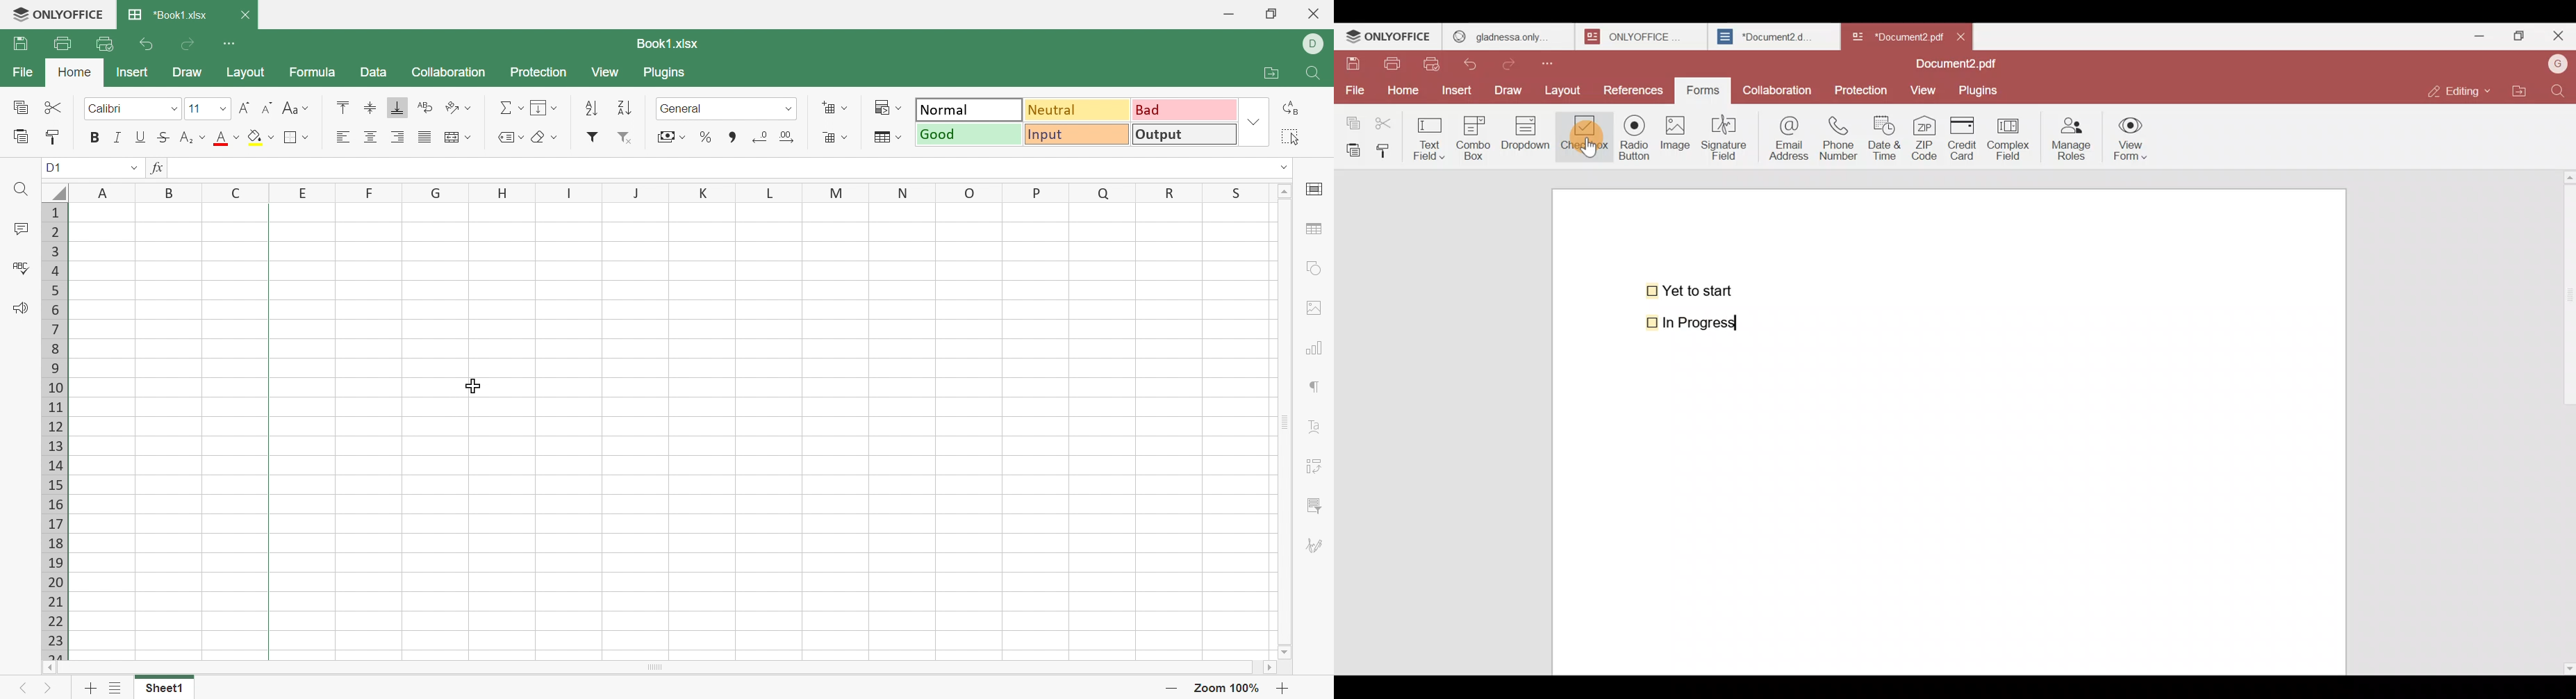 Image resolution: width=2576 pixels, height=700 pixels. Describe the element at coordinates (271, 137) in the screenshot. I see `Drop Down` at that location.